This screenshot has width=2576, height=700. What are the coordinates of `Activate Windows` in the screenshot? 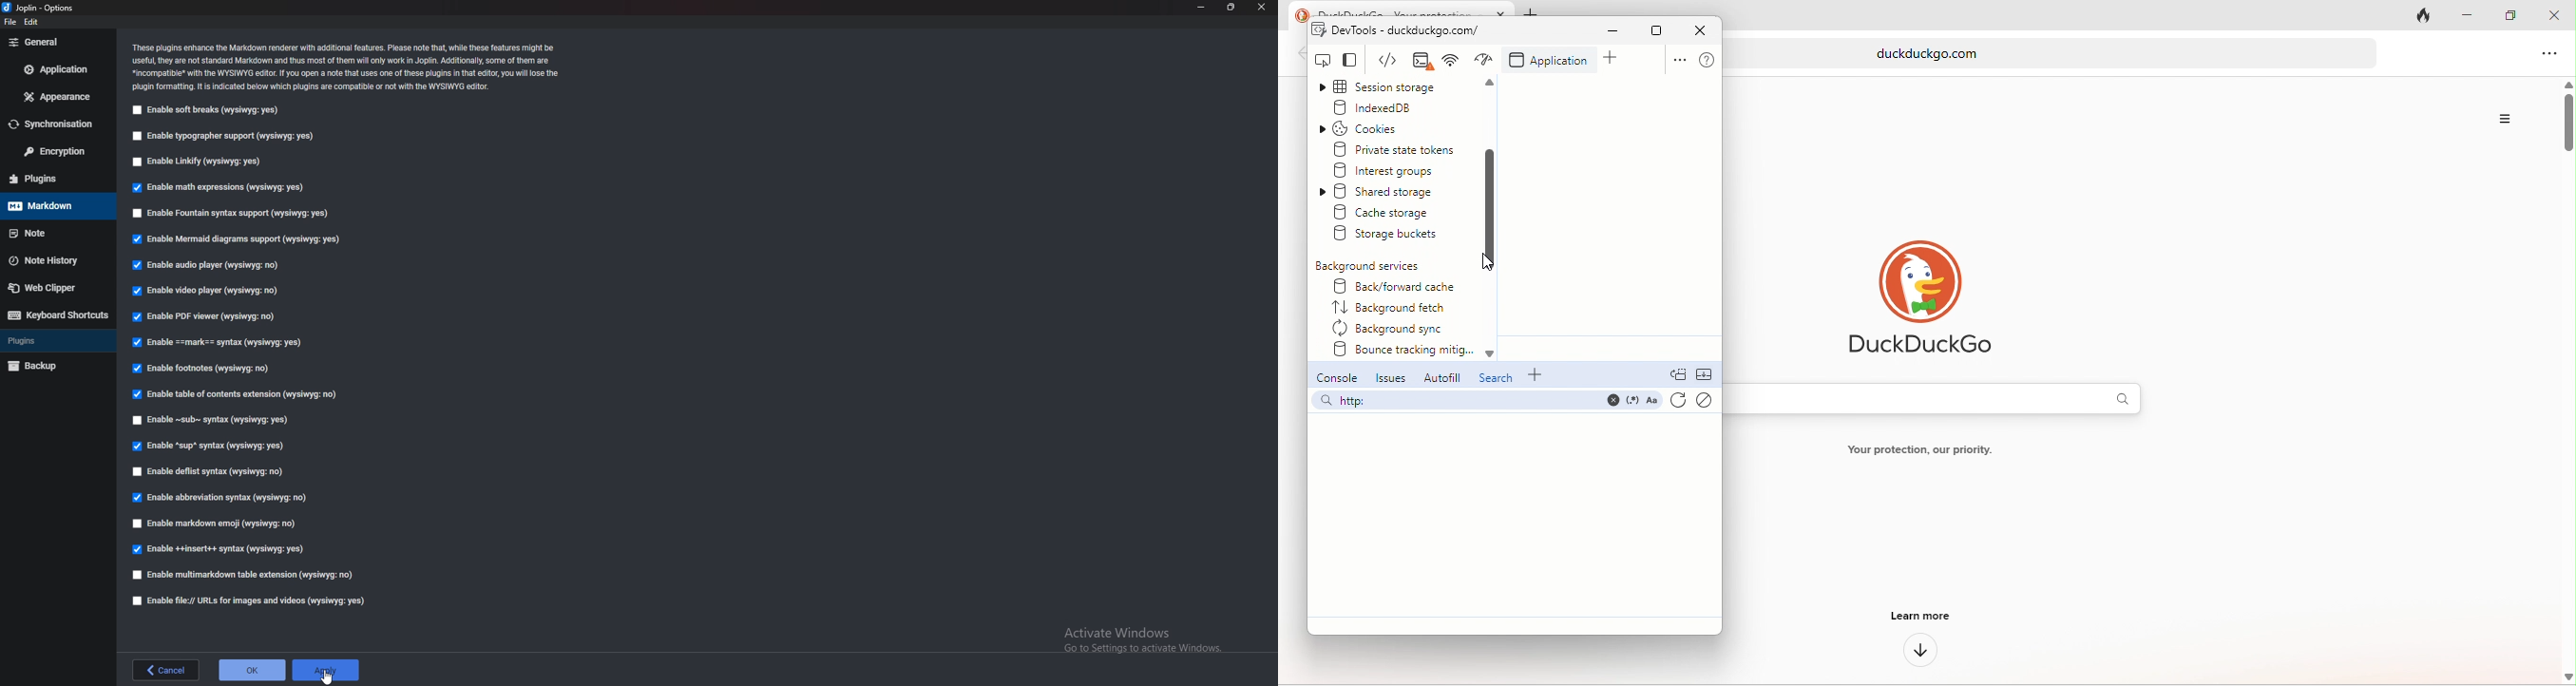 It's located at (1146, 639).